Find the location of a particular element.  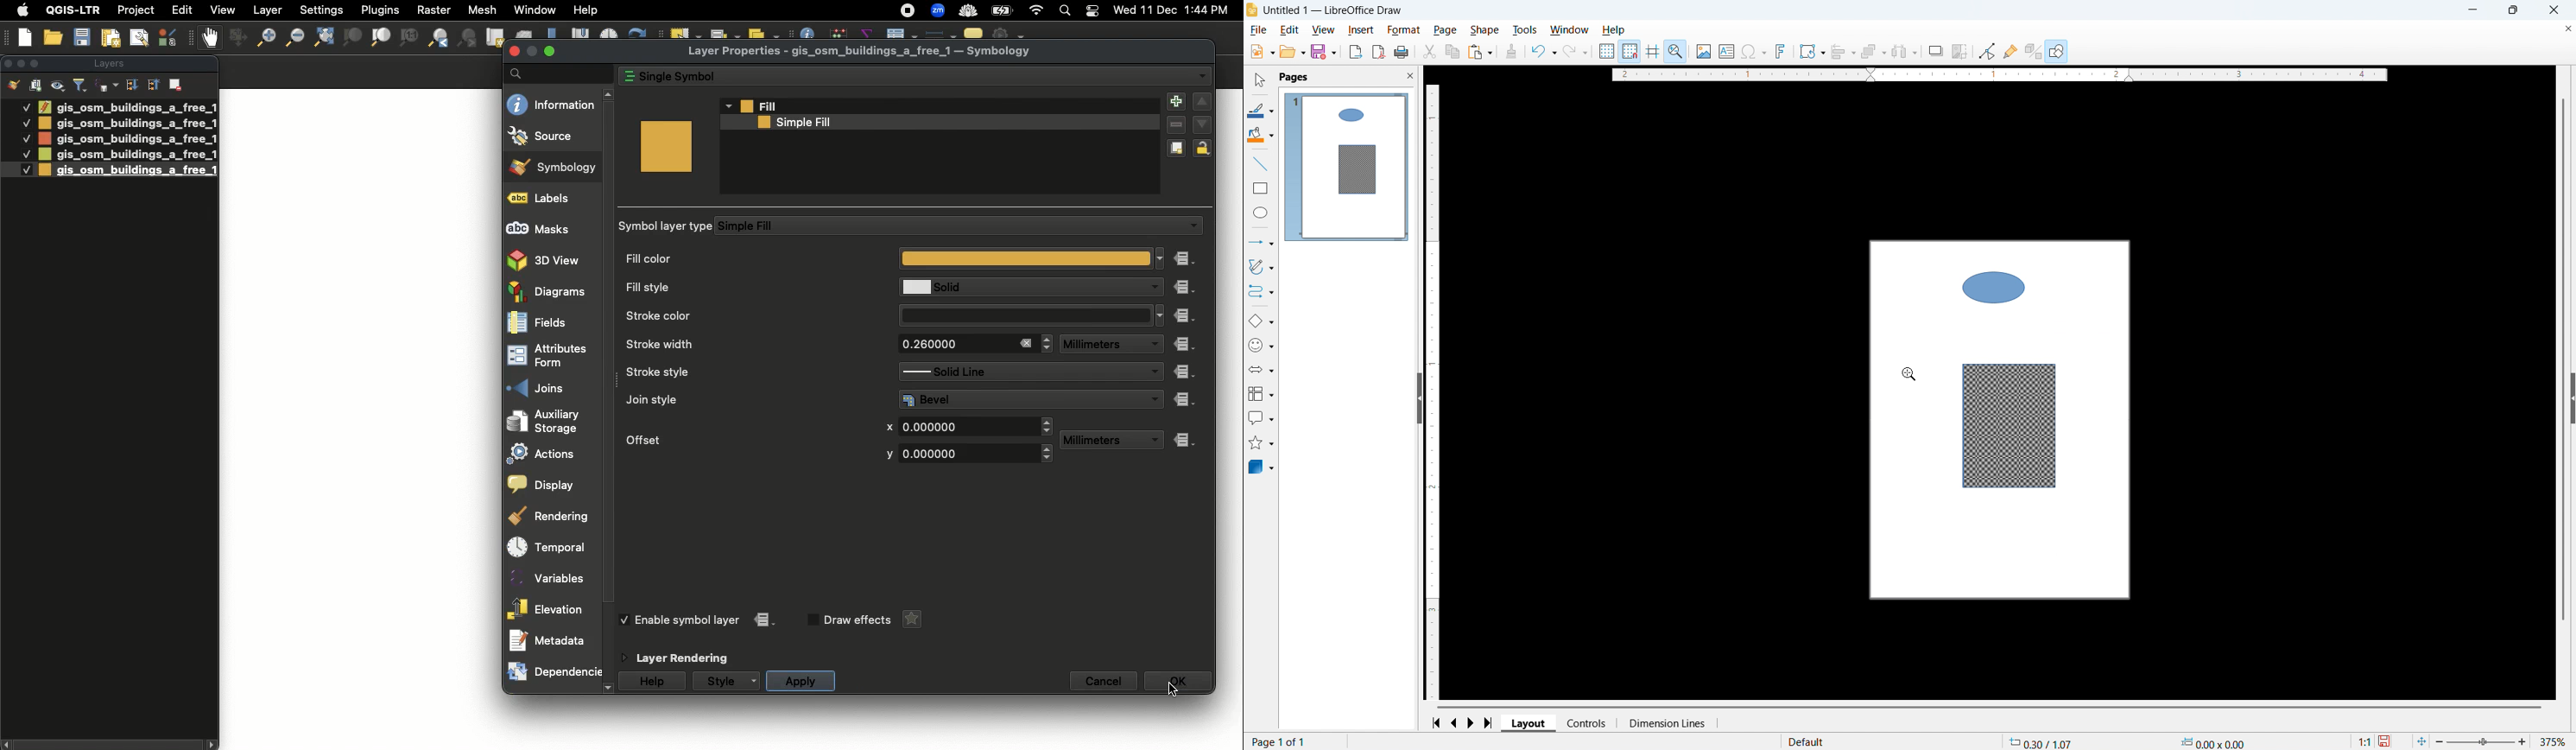

Join style is located at coordinates (749, 399).